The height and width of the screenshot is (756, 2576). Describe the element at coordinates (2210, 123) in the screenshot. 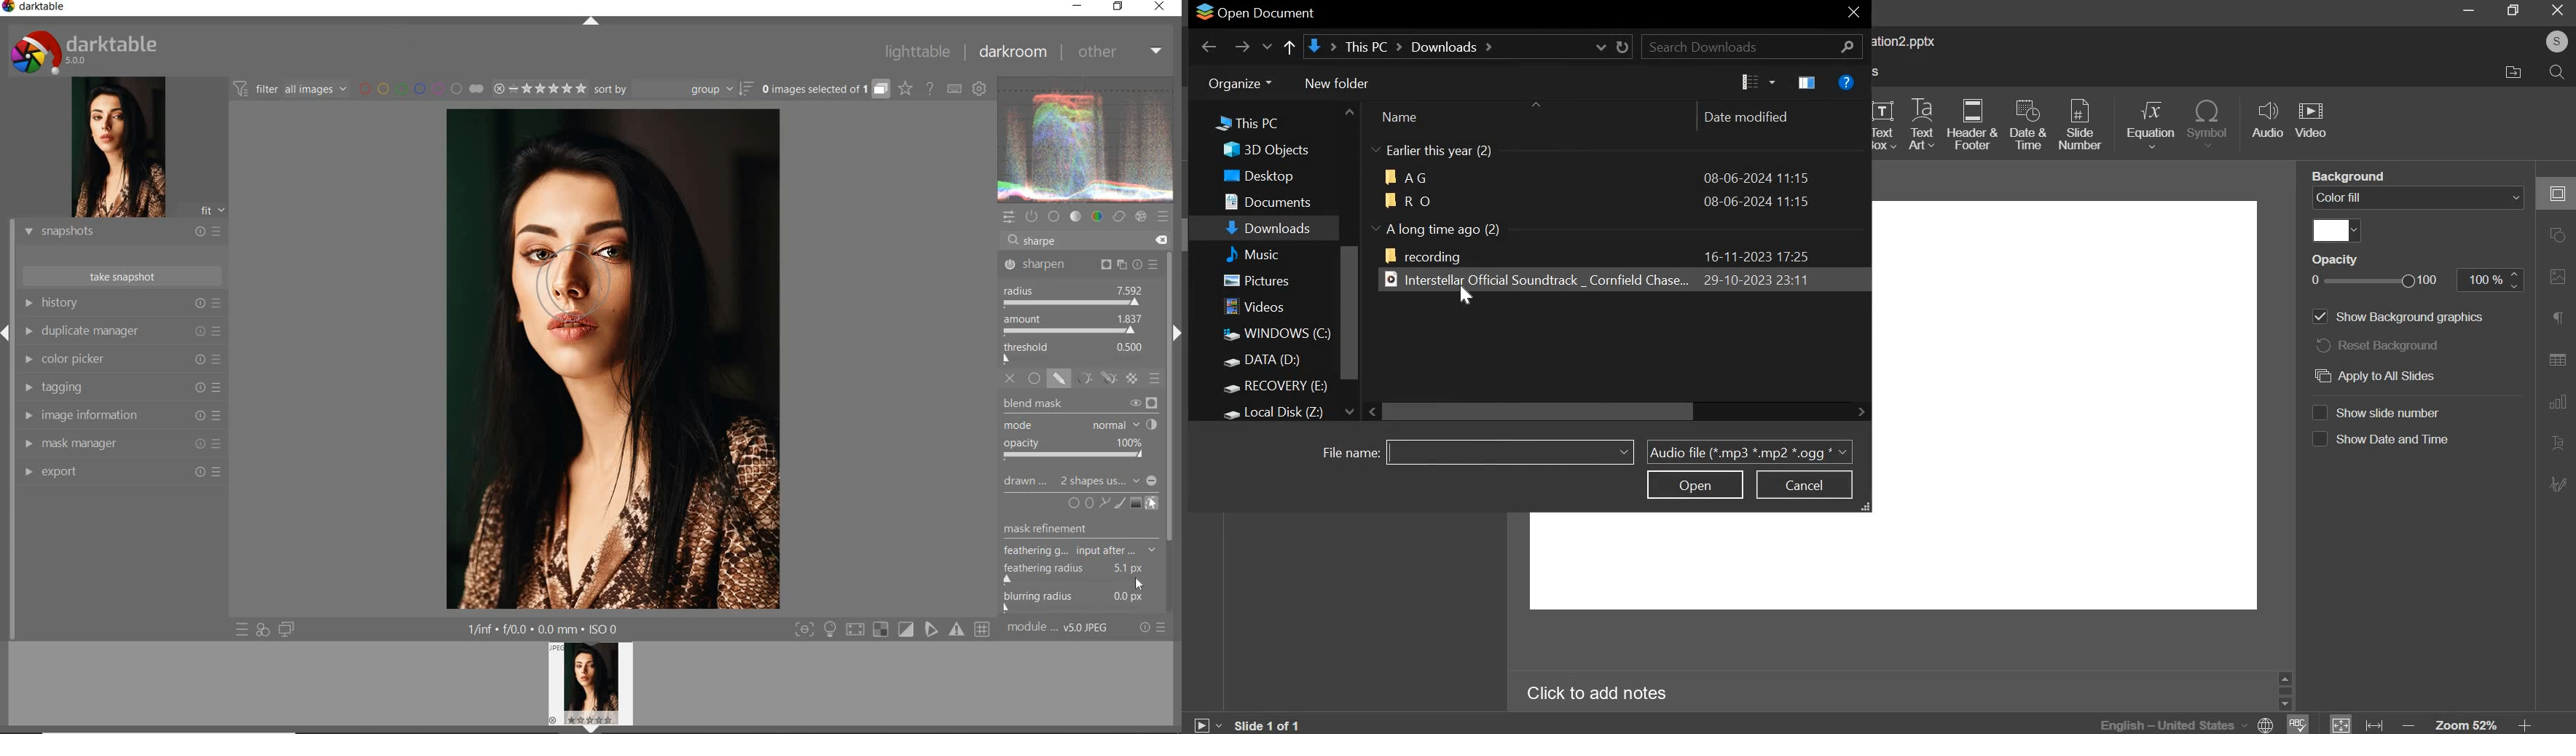

I see `insert symbol` at that location.